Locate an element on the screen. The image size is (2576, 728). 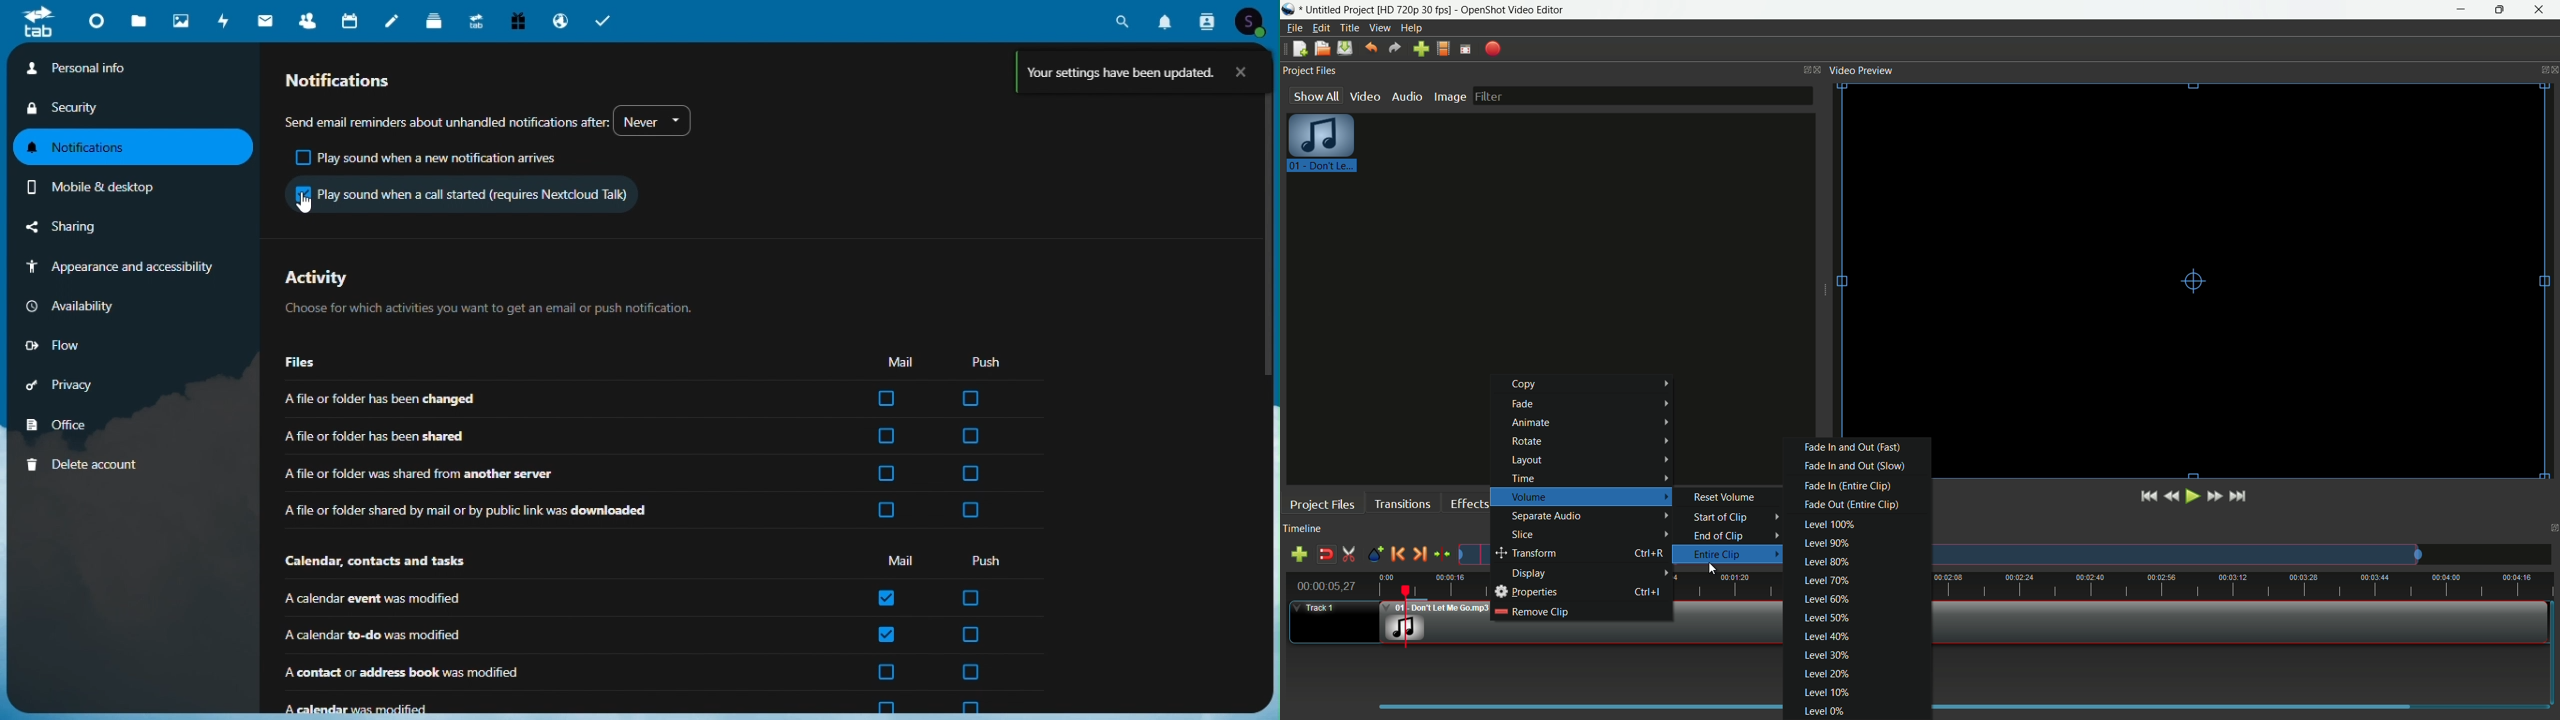
check box is located at coordinates (884, 511).